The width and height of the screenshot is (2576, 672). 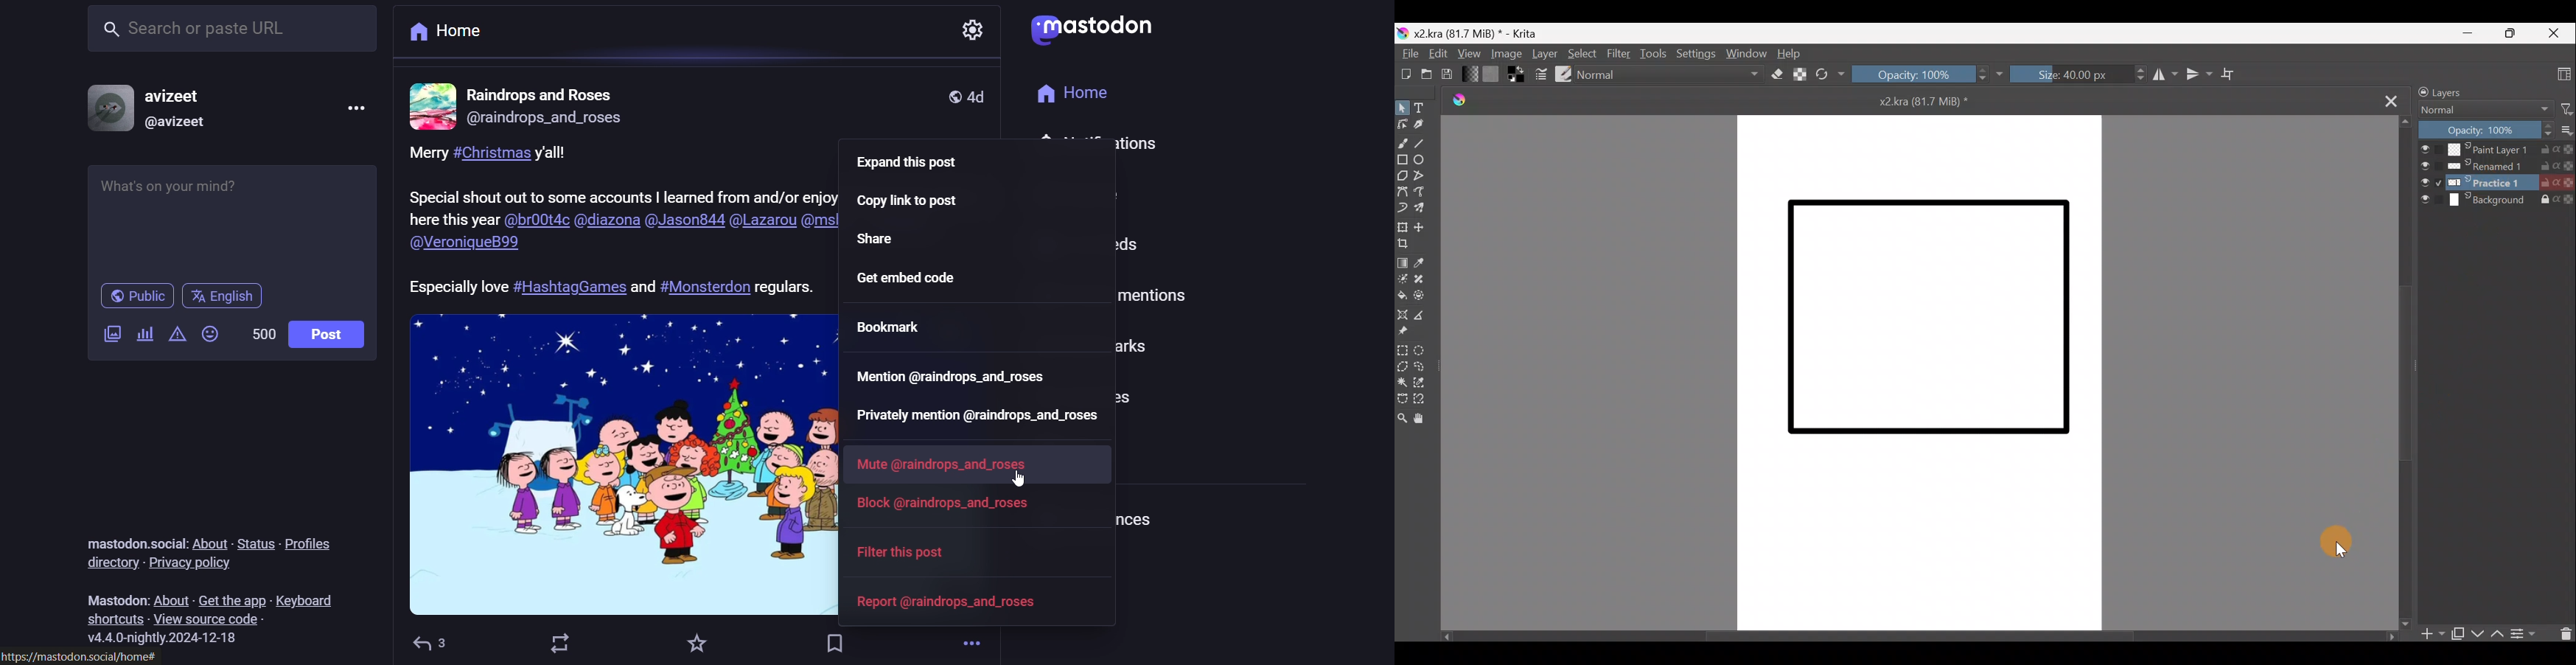 I want to click on image, so click(x=619, y=464).